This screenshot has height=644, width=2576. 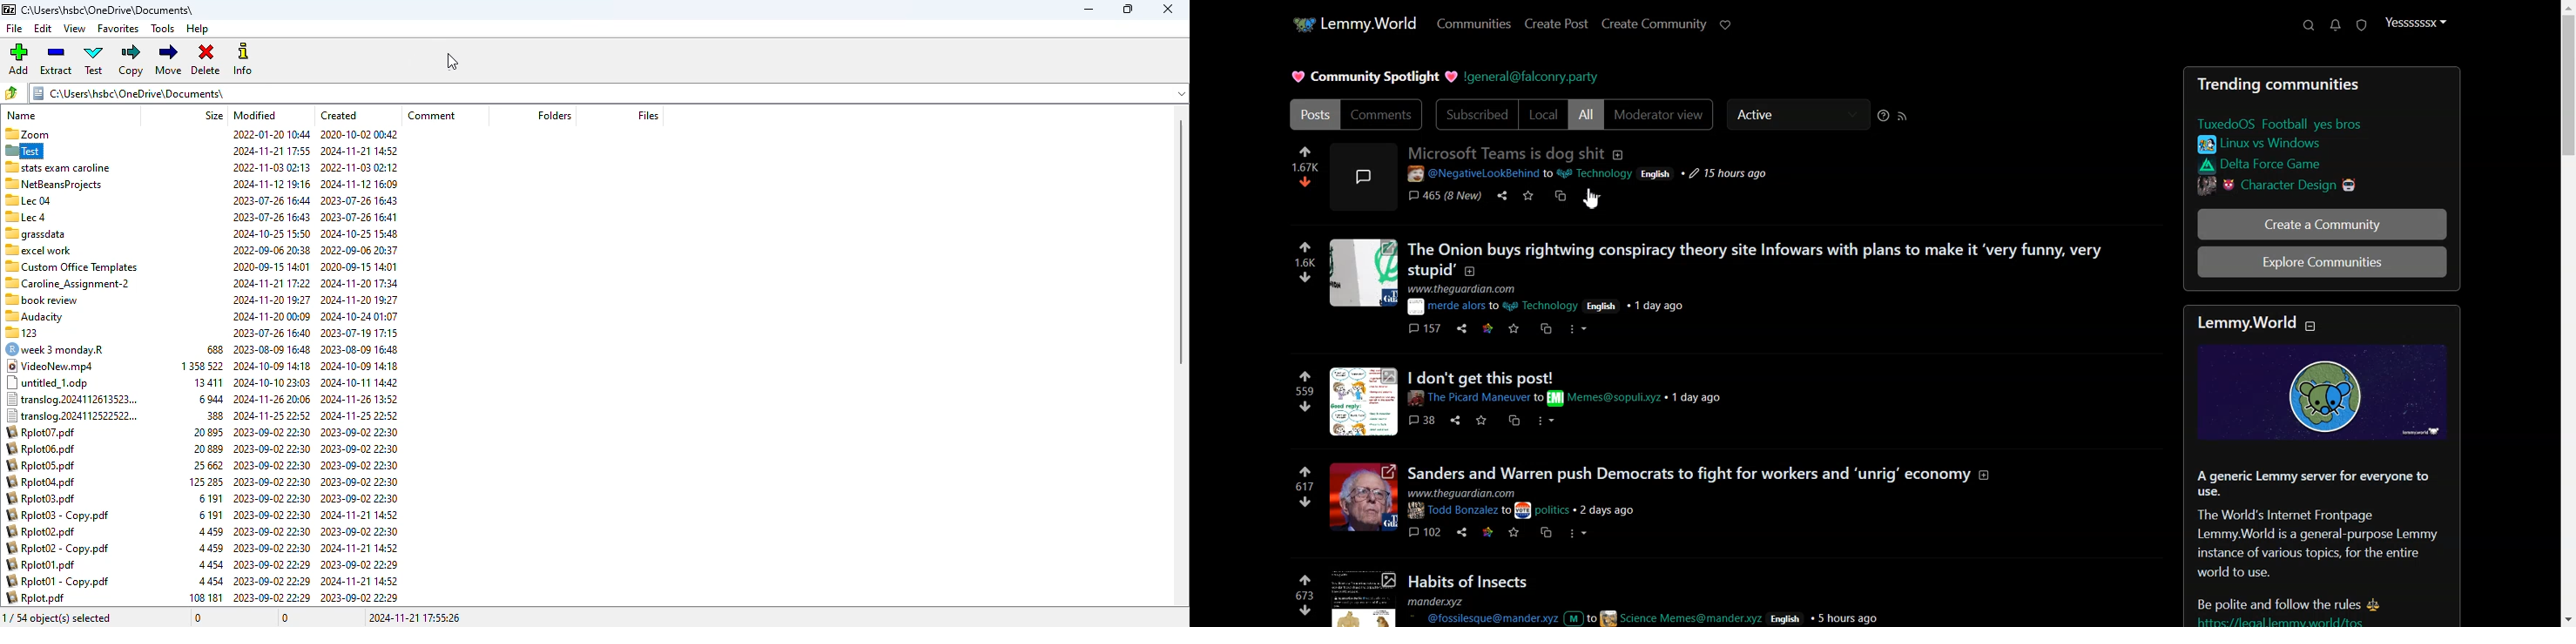 What do you see at coordinates (199, 618) in the screenshot?
I see `0` at bounding box center [199, 618].